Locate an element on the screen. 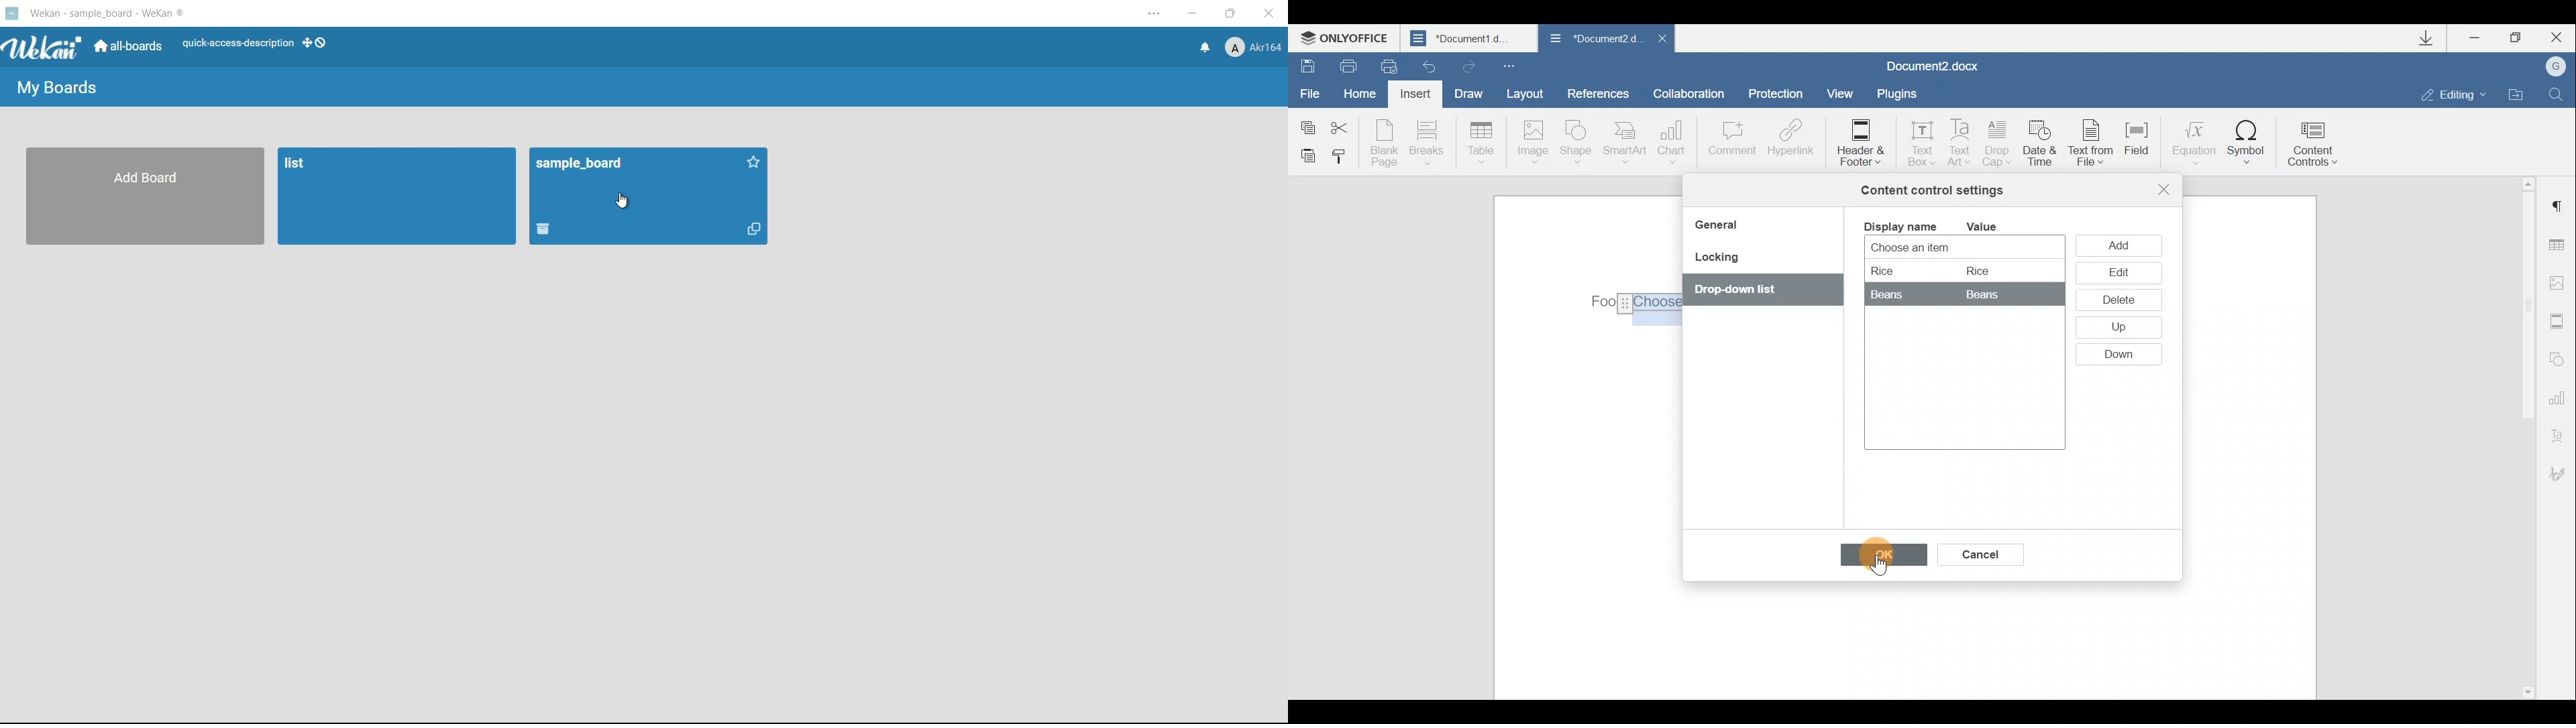 This screenshot has width=2576, height=728. Redo is located at coordinates (1466, 64).